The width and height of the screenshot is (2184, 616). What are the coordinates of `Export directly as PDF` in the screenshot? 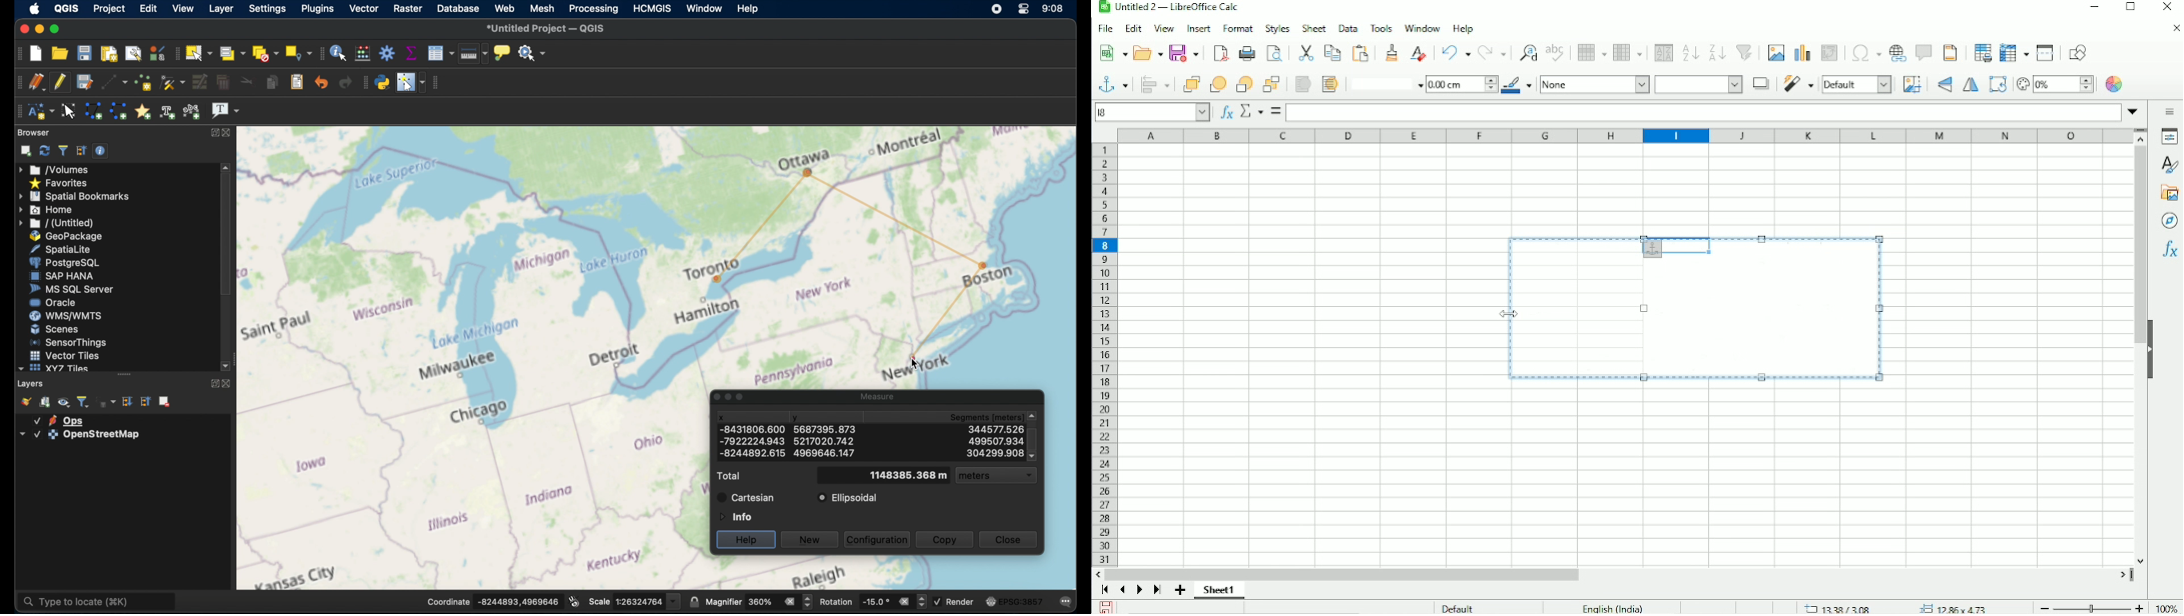 It's located at (1219, 54).